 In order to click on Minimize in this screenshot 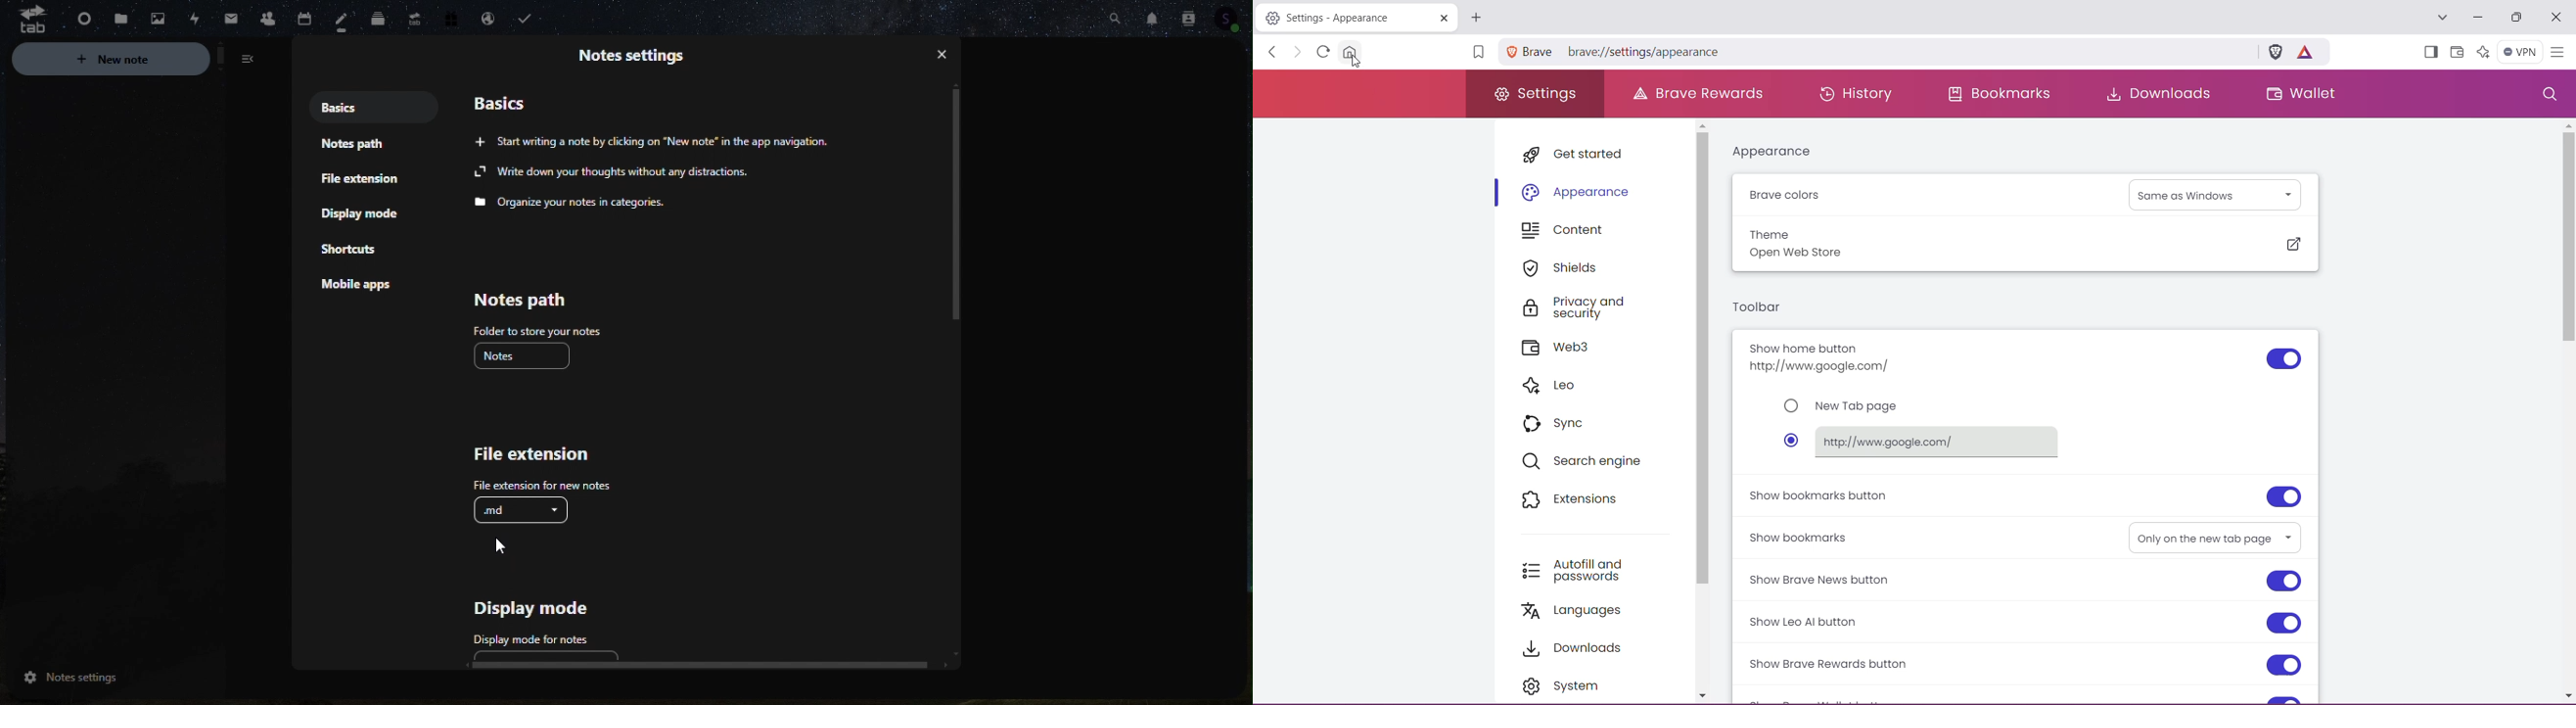, I will do `click(2479, 17)`.